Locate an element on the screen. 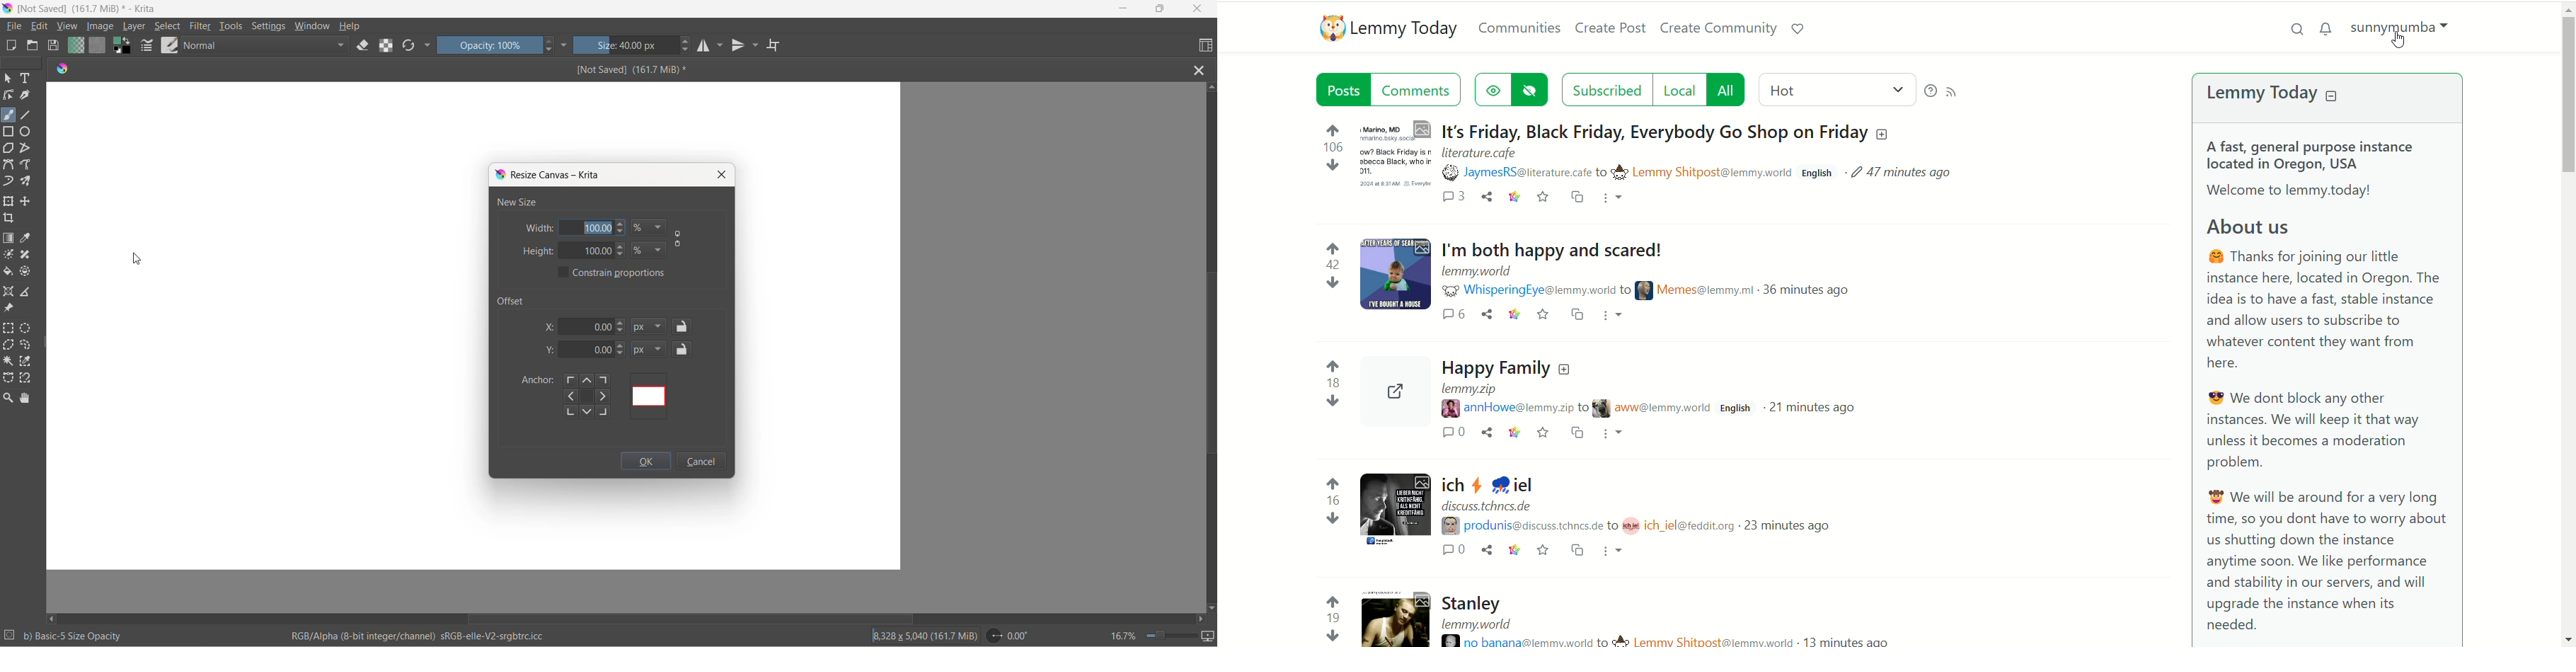  scroll up button is located at coordinates (1211, 86).